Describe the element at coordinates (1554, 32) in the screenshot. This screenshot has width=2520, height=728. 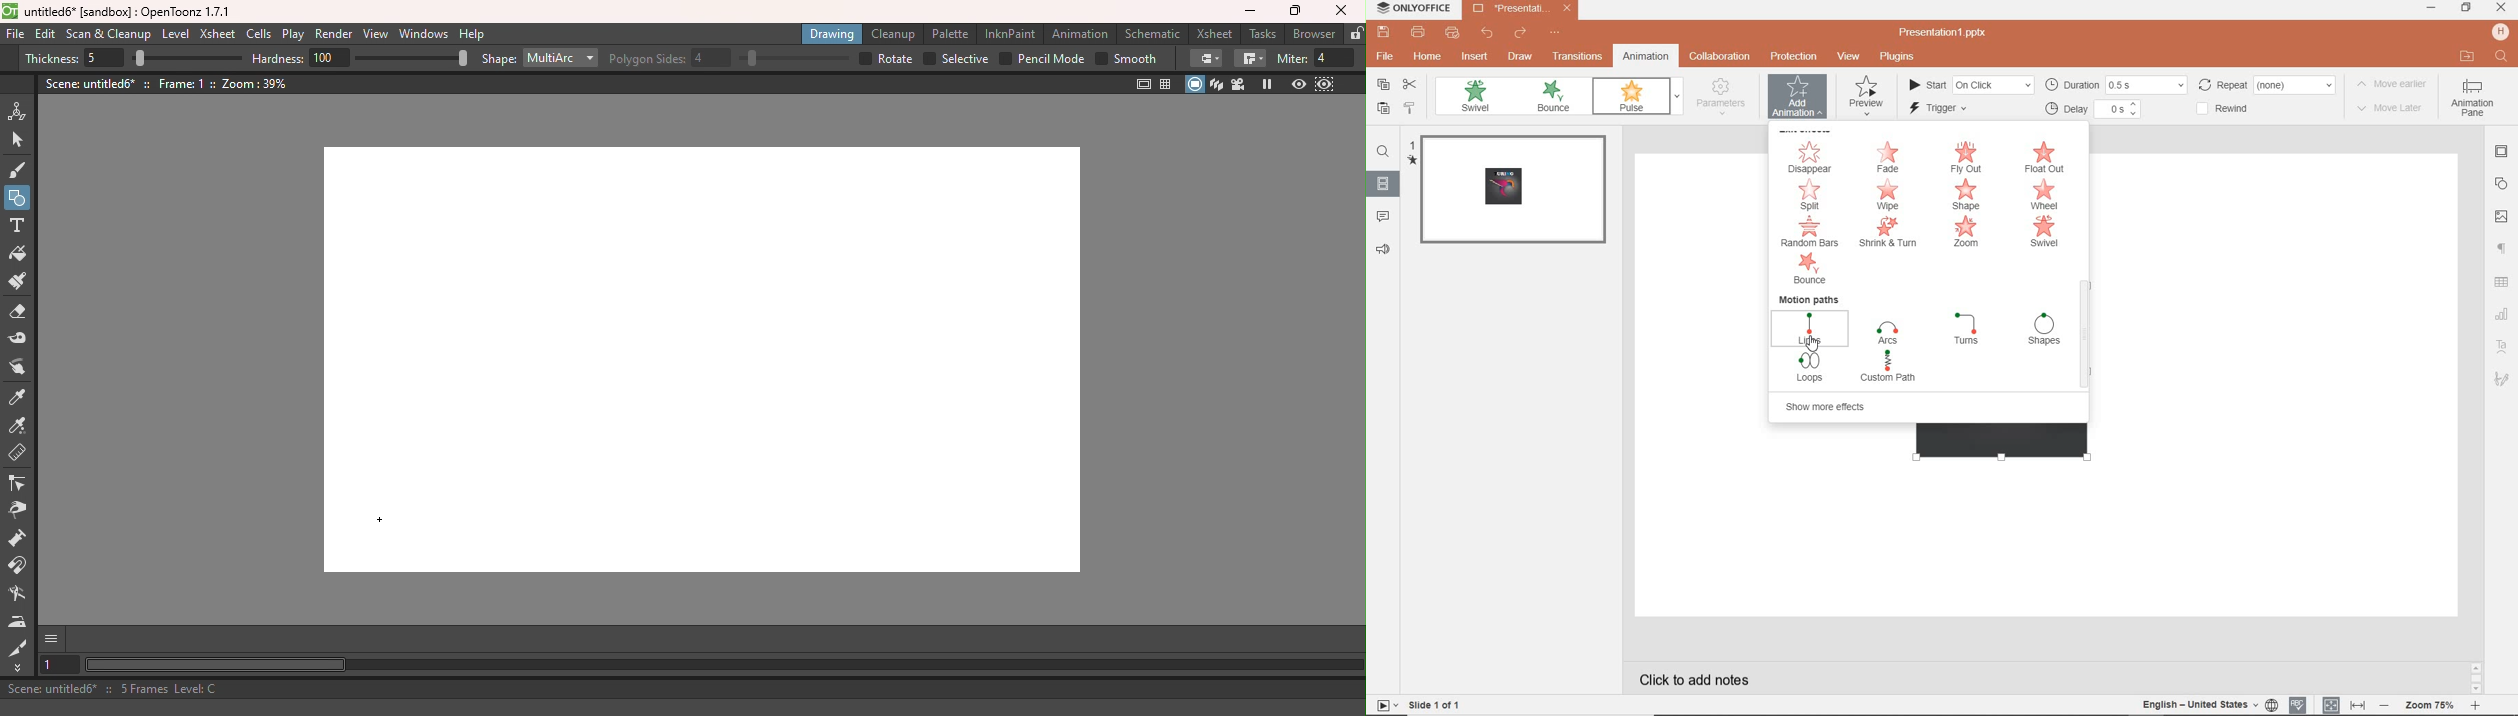
I see `customize quick access toolbar` at that location.